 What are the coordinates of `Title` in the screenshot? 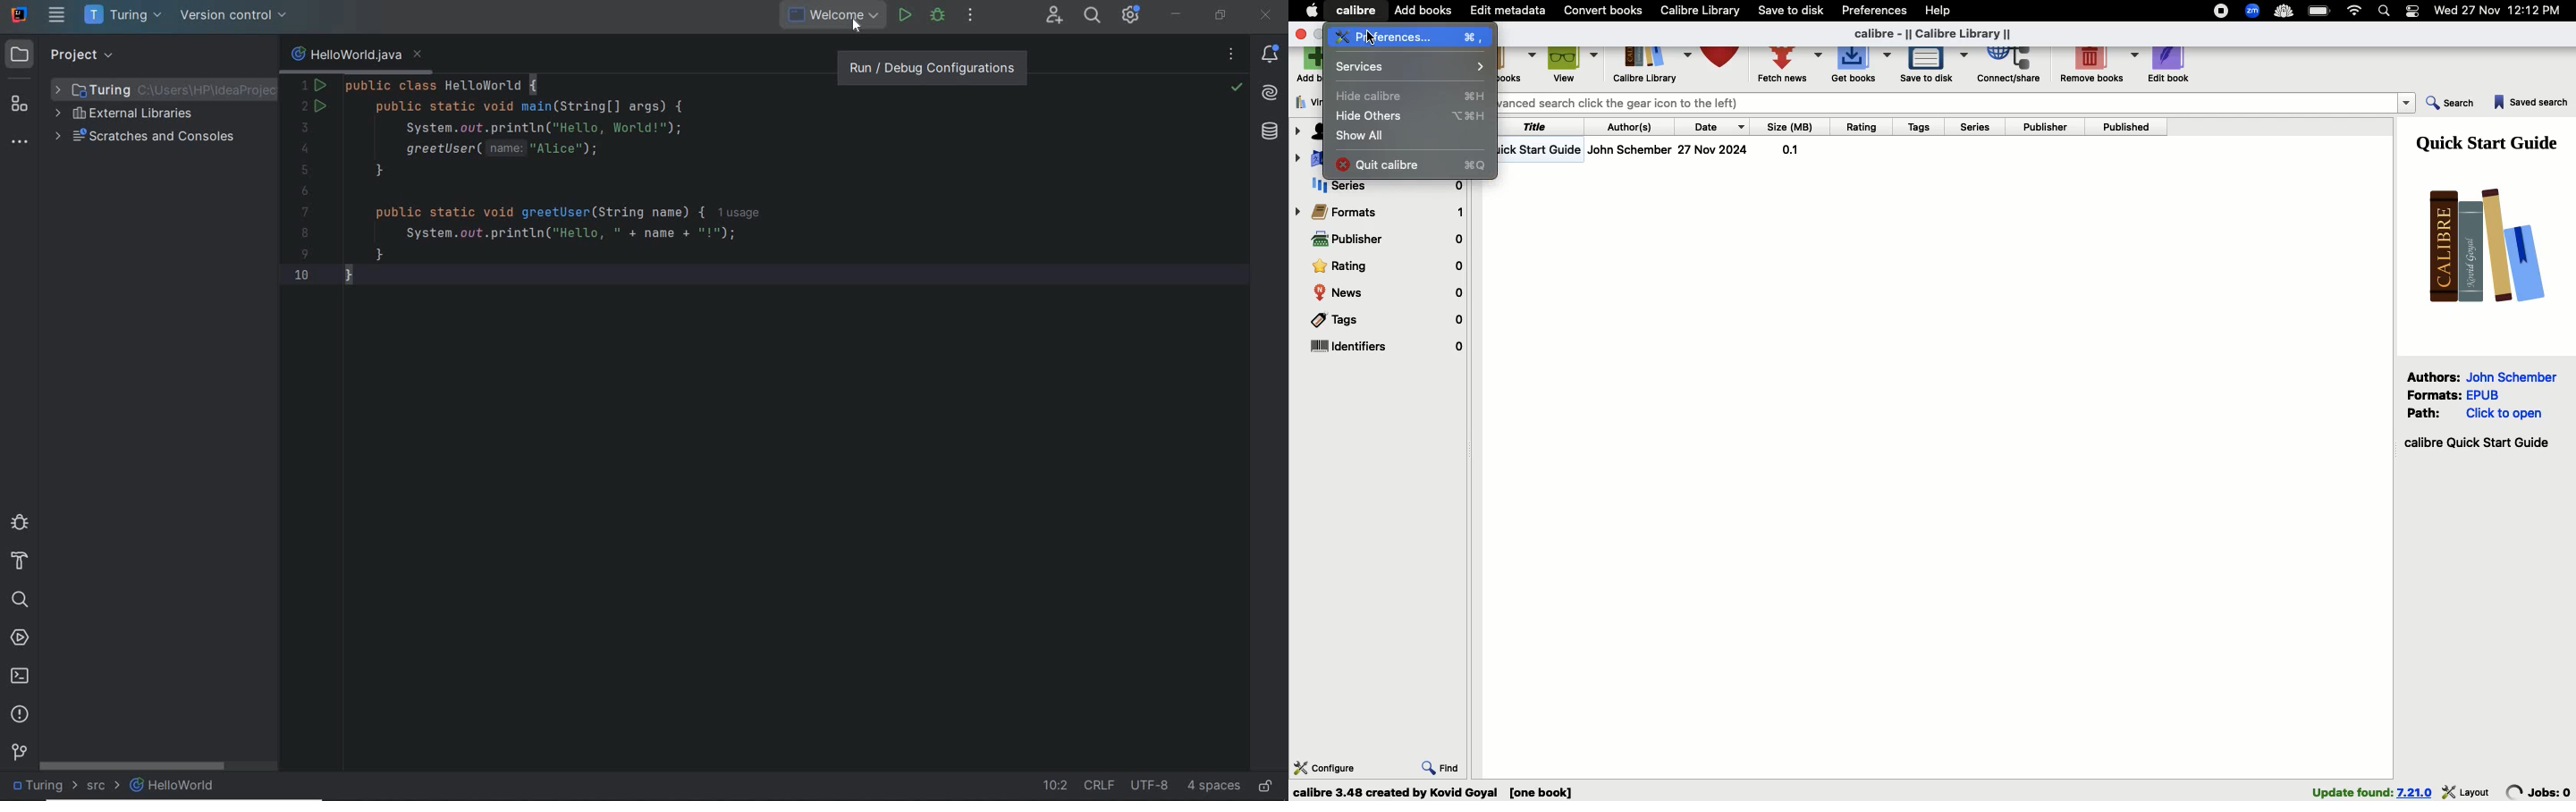 It's located at (1547, 126).